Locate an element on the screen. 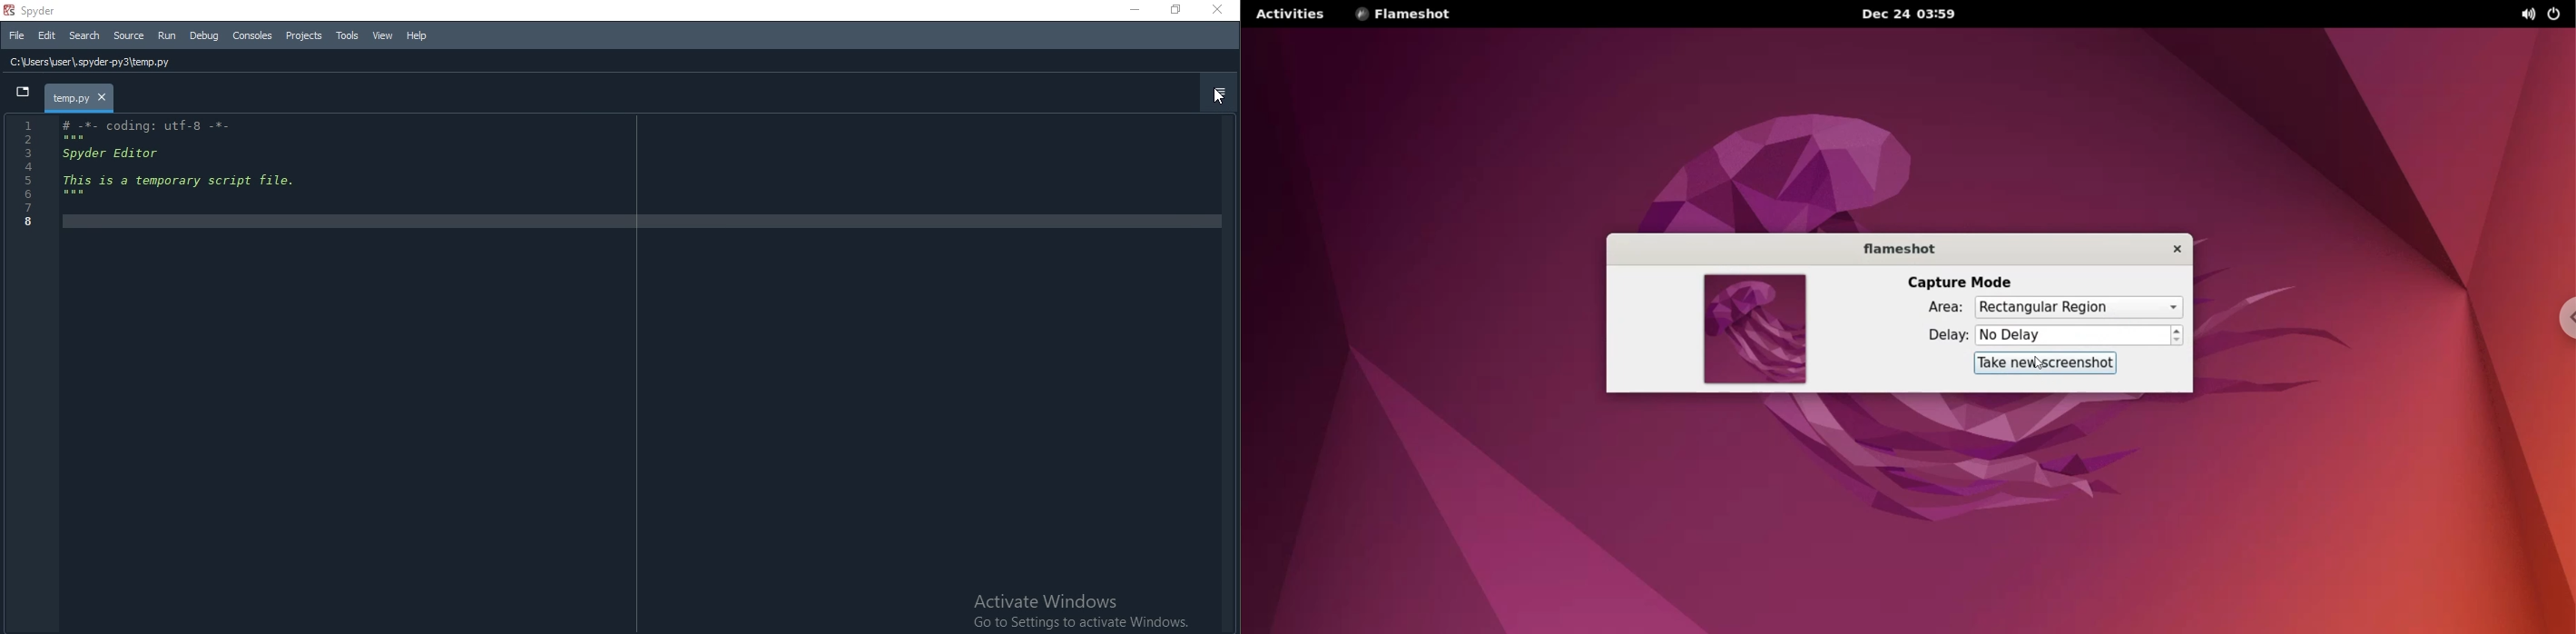 Image resolution: width=2576 pixels, height=644 pixels. Debug is located at coordinates (204, 34).